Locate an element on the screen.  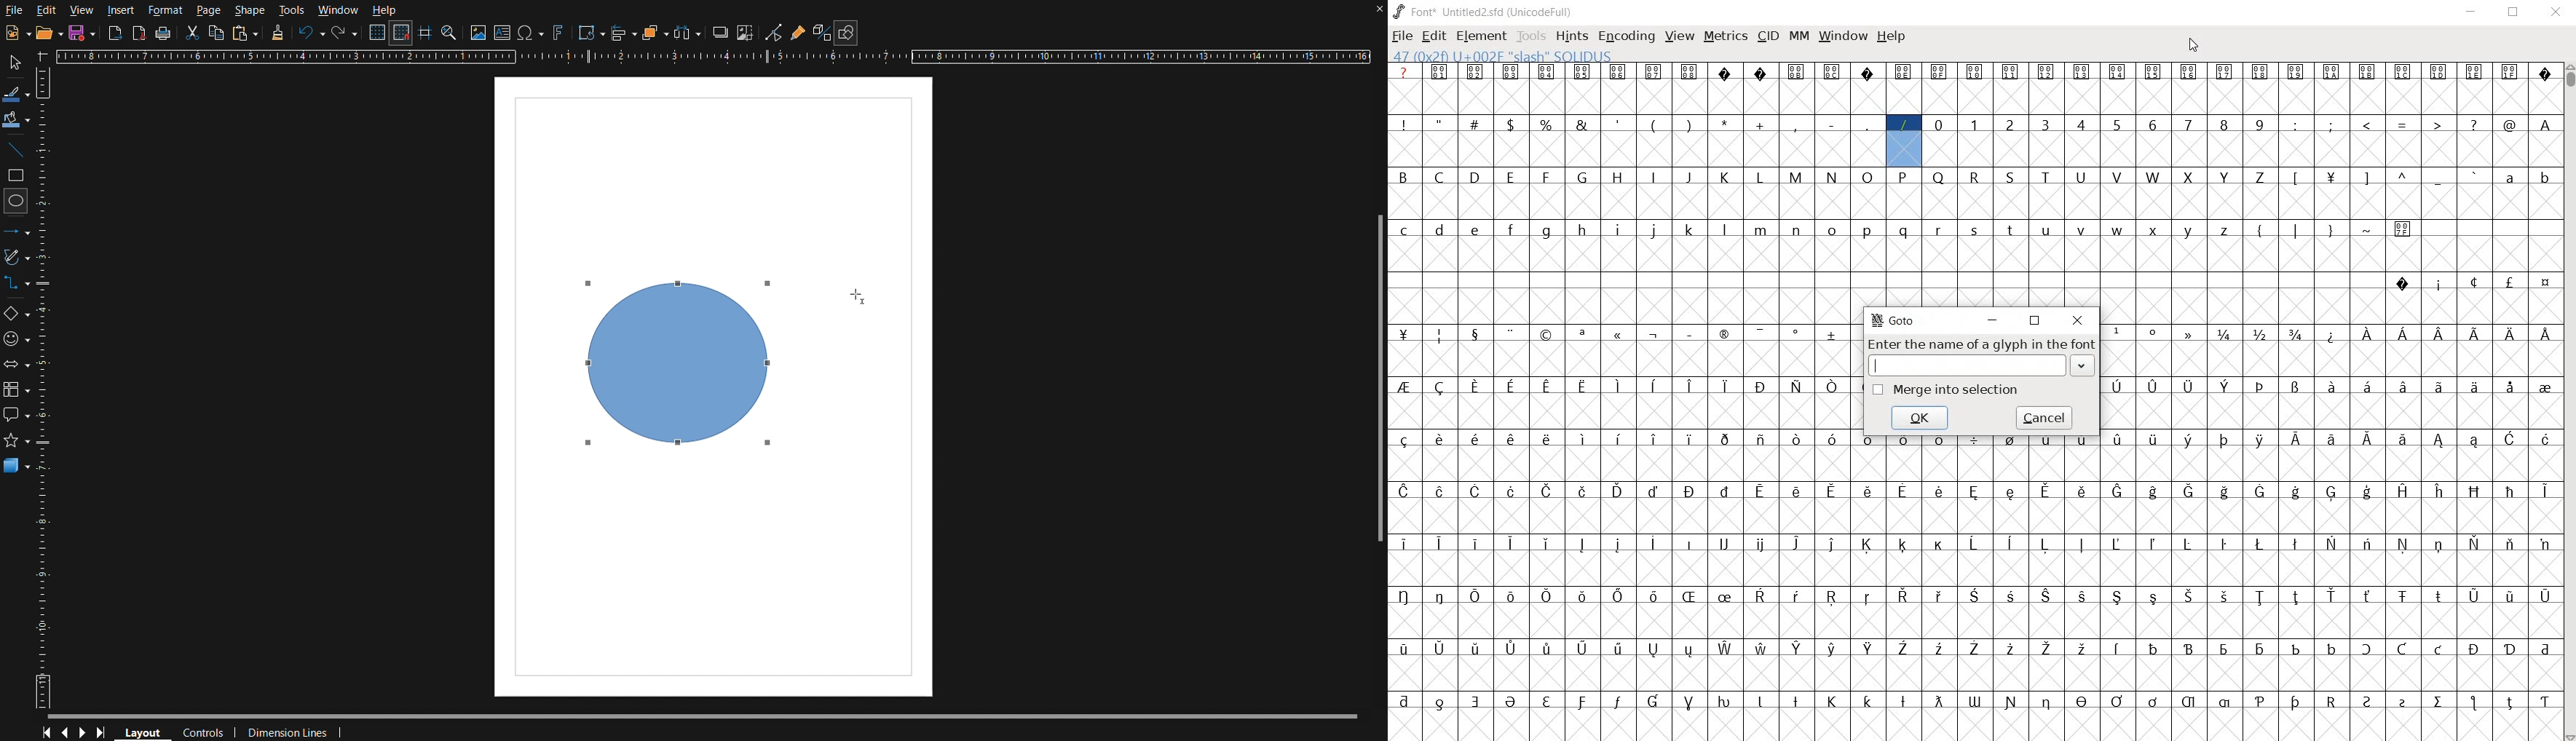
glyph is located at coordinates (2331, 702).